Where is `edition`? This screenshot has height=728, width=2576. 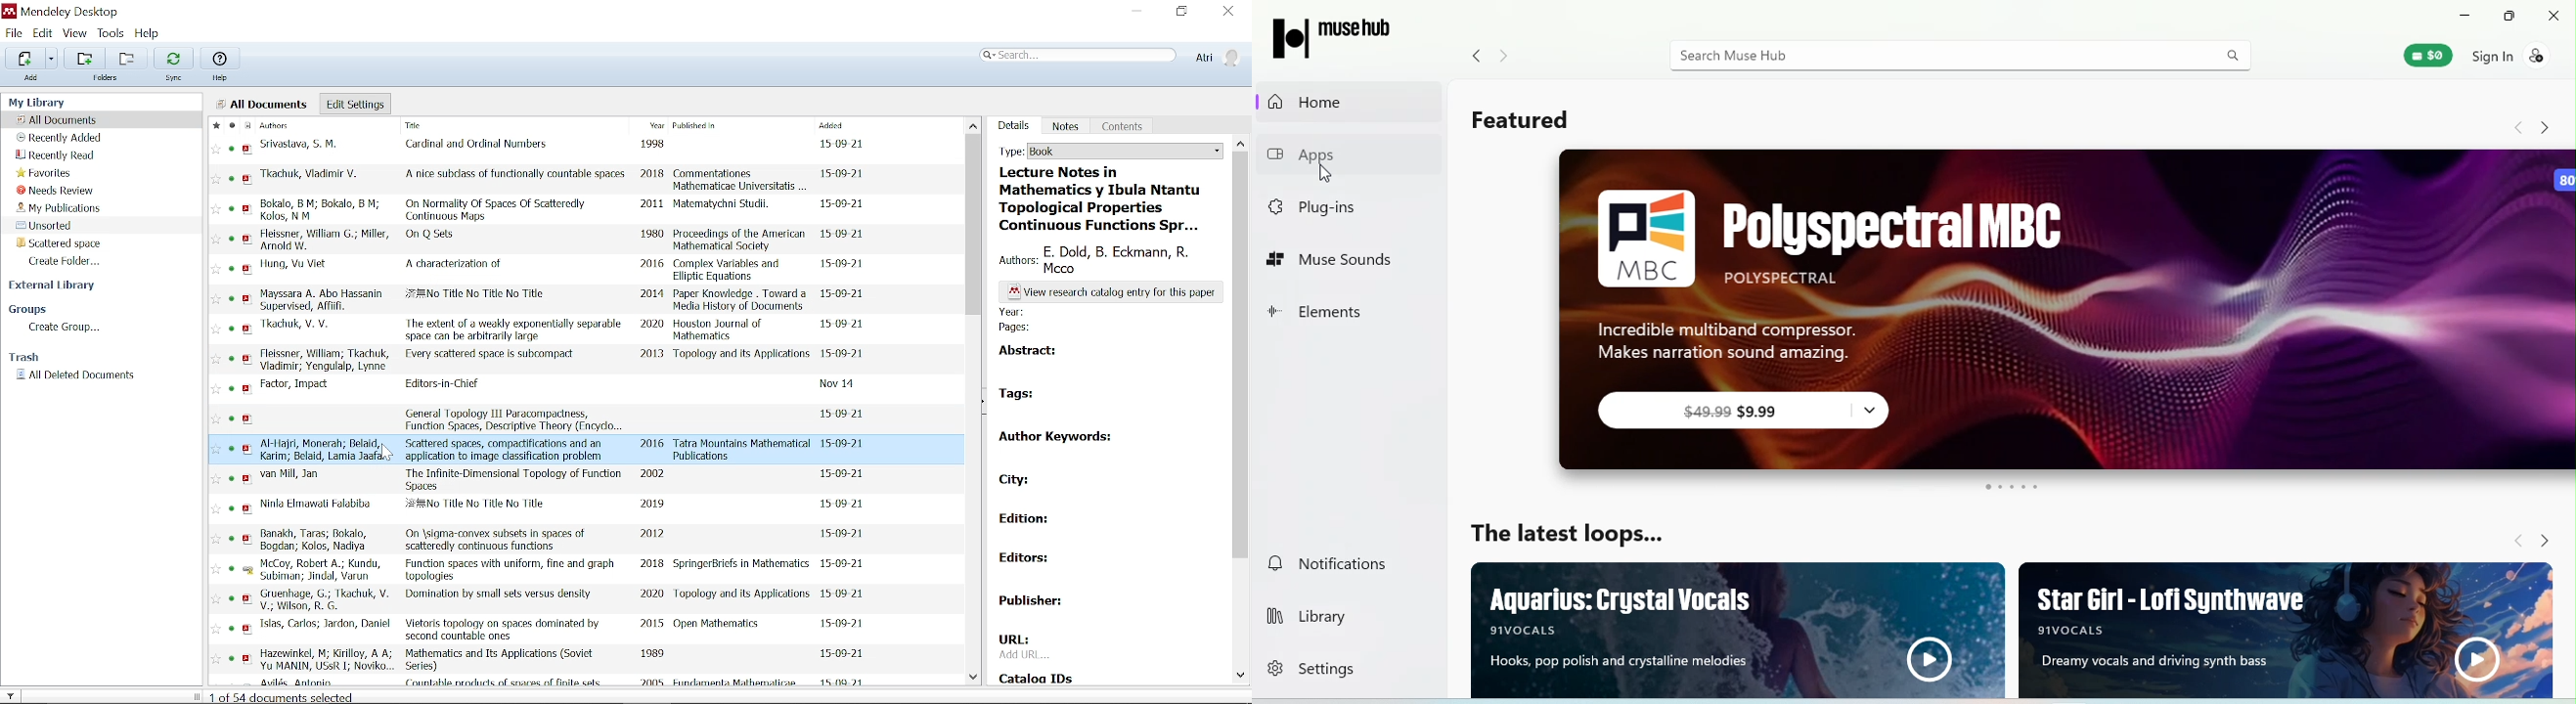 edition is located at coordinates (1035, 521).